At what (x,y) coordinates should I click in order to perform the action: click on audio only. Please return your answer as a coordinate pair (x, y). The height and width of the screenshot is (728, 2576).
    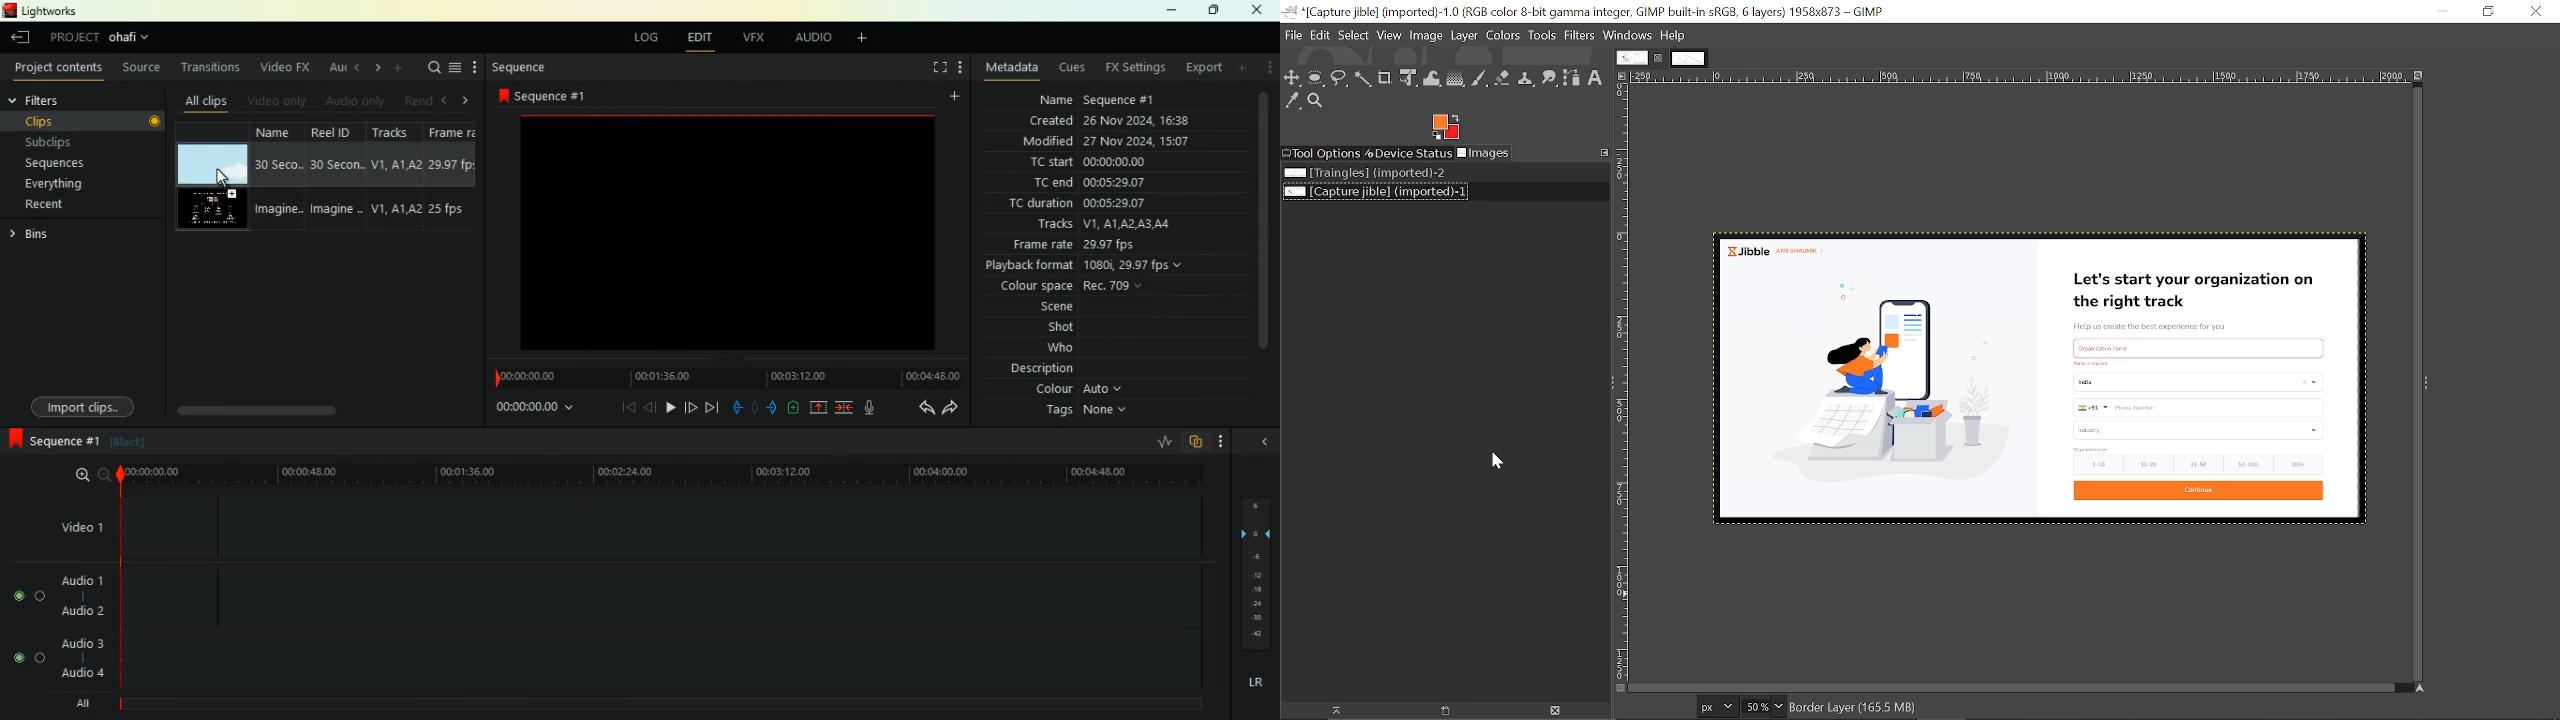
    Looking at the image, I should click on (359, 100).